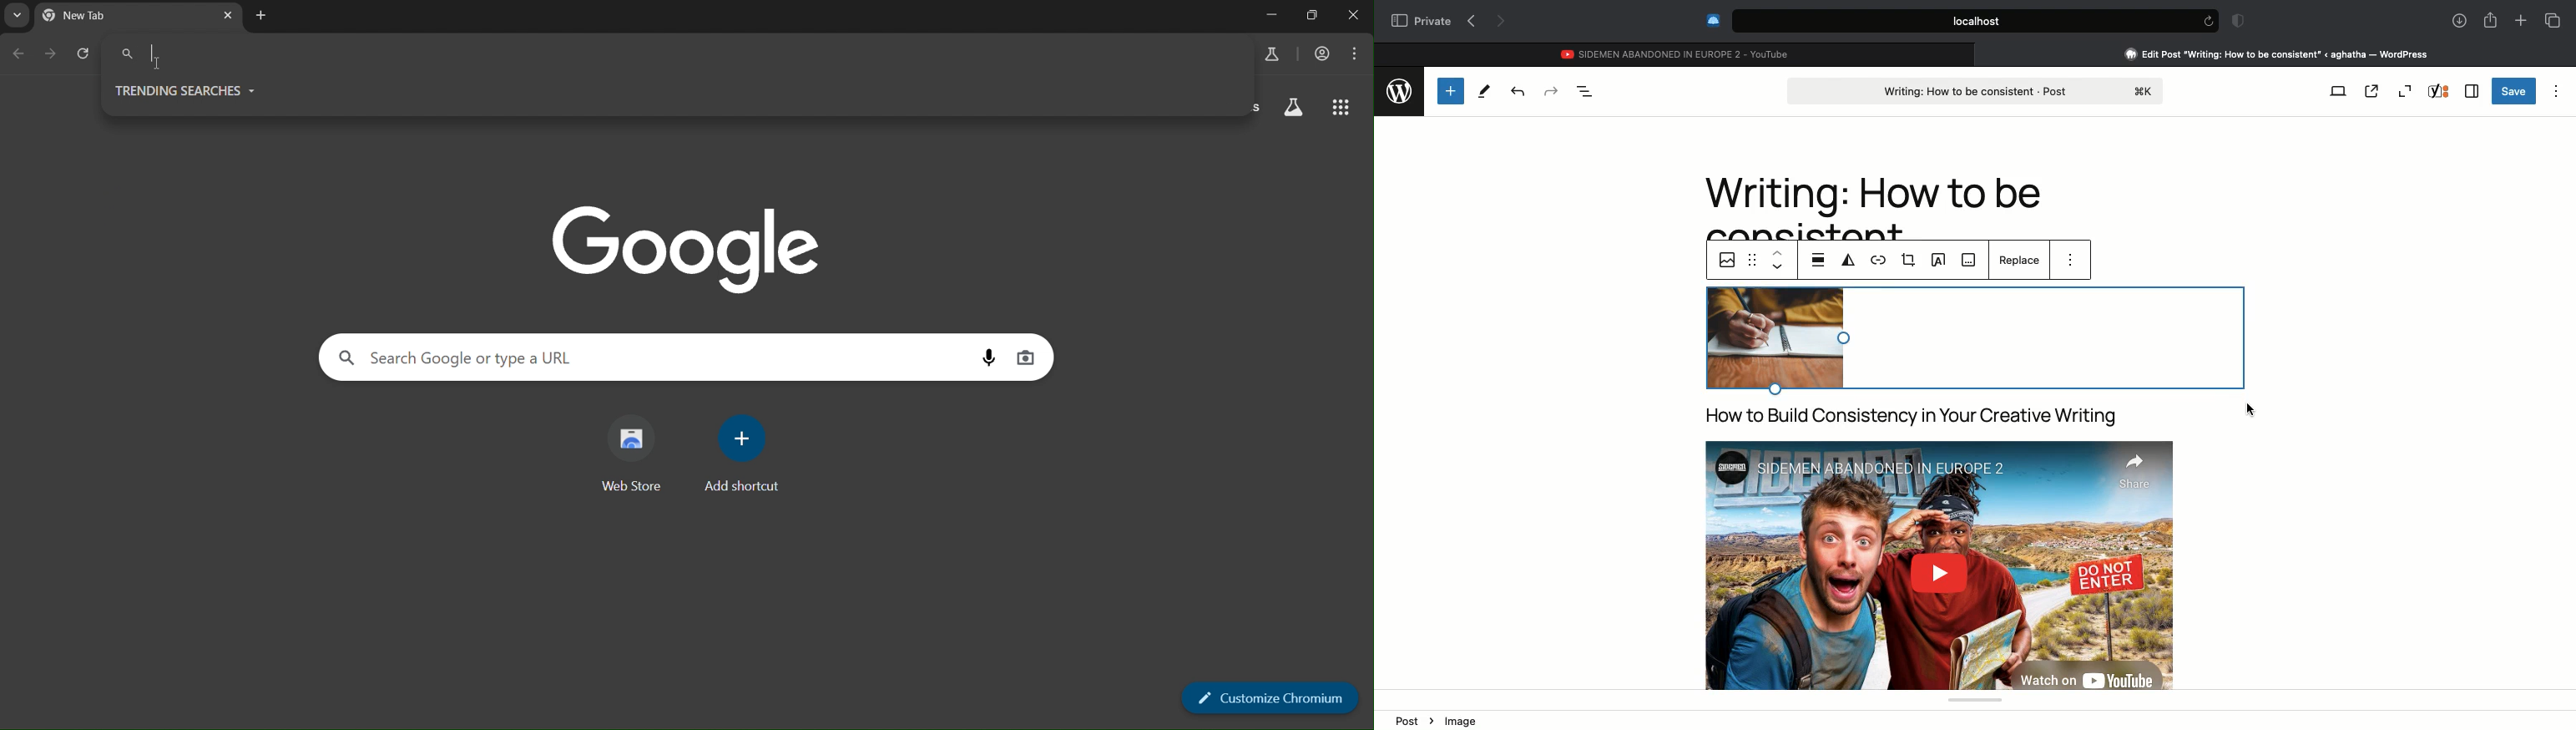 The height and width of the screenshot is (756, 2576). Describe the element at coordinates (1779, 337) in the screenshot. I see `image` at that location.